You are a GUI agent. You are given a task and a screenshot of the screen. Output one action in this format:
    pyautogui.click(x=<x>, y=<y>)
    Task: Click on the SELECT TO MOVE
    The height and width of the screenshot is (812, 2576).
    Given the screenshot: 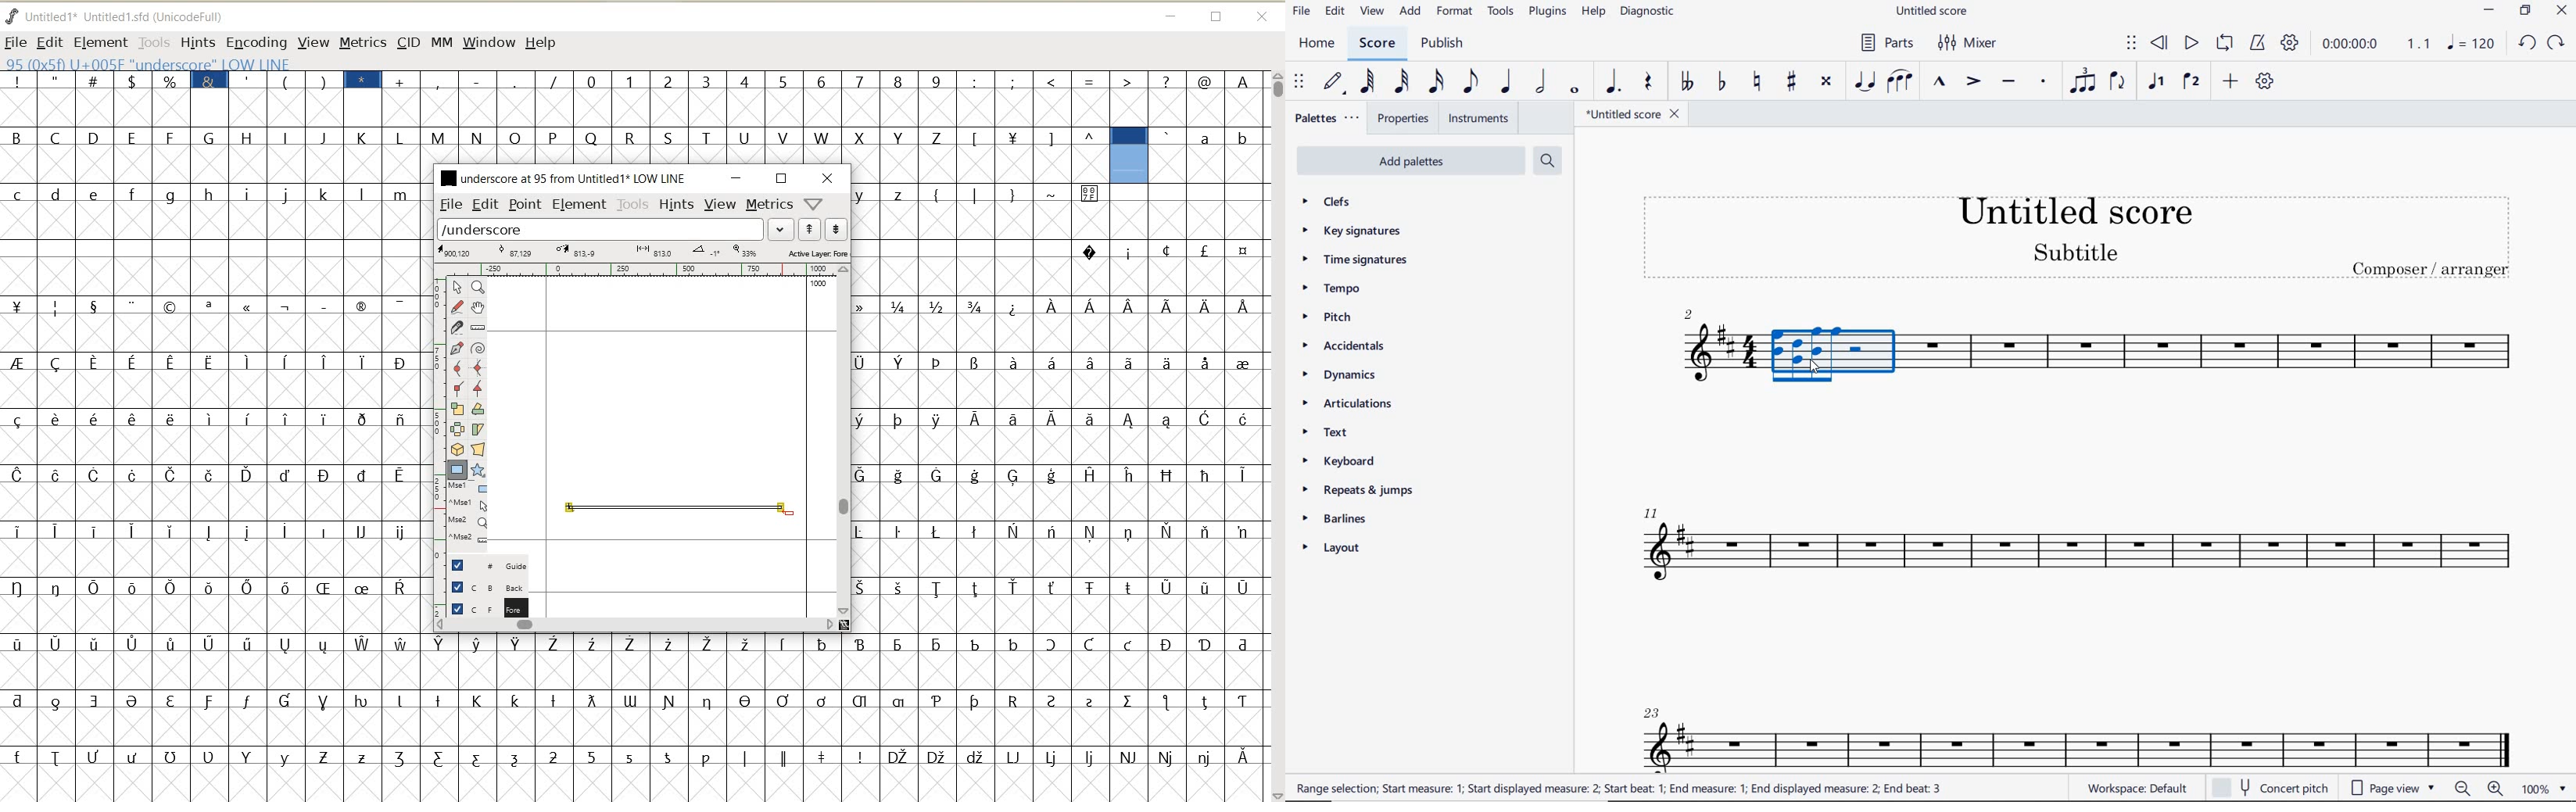 What is the action you would take?
    pyautogui.click(x=2131, y=44)
    